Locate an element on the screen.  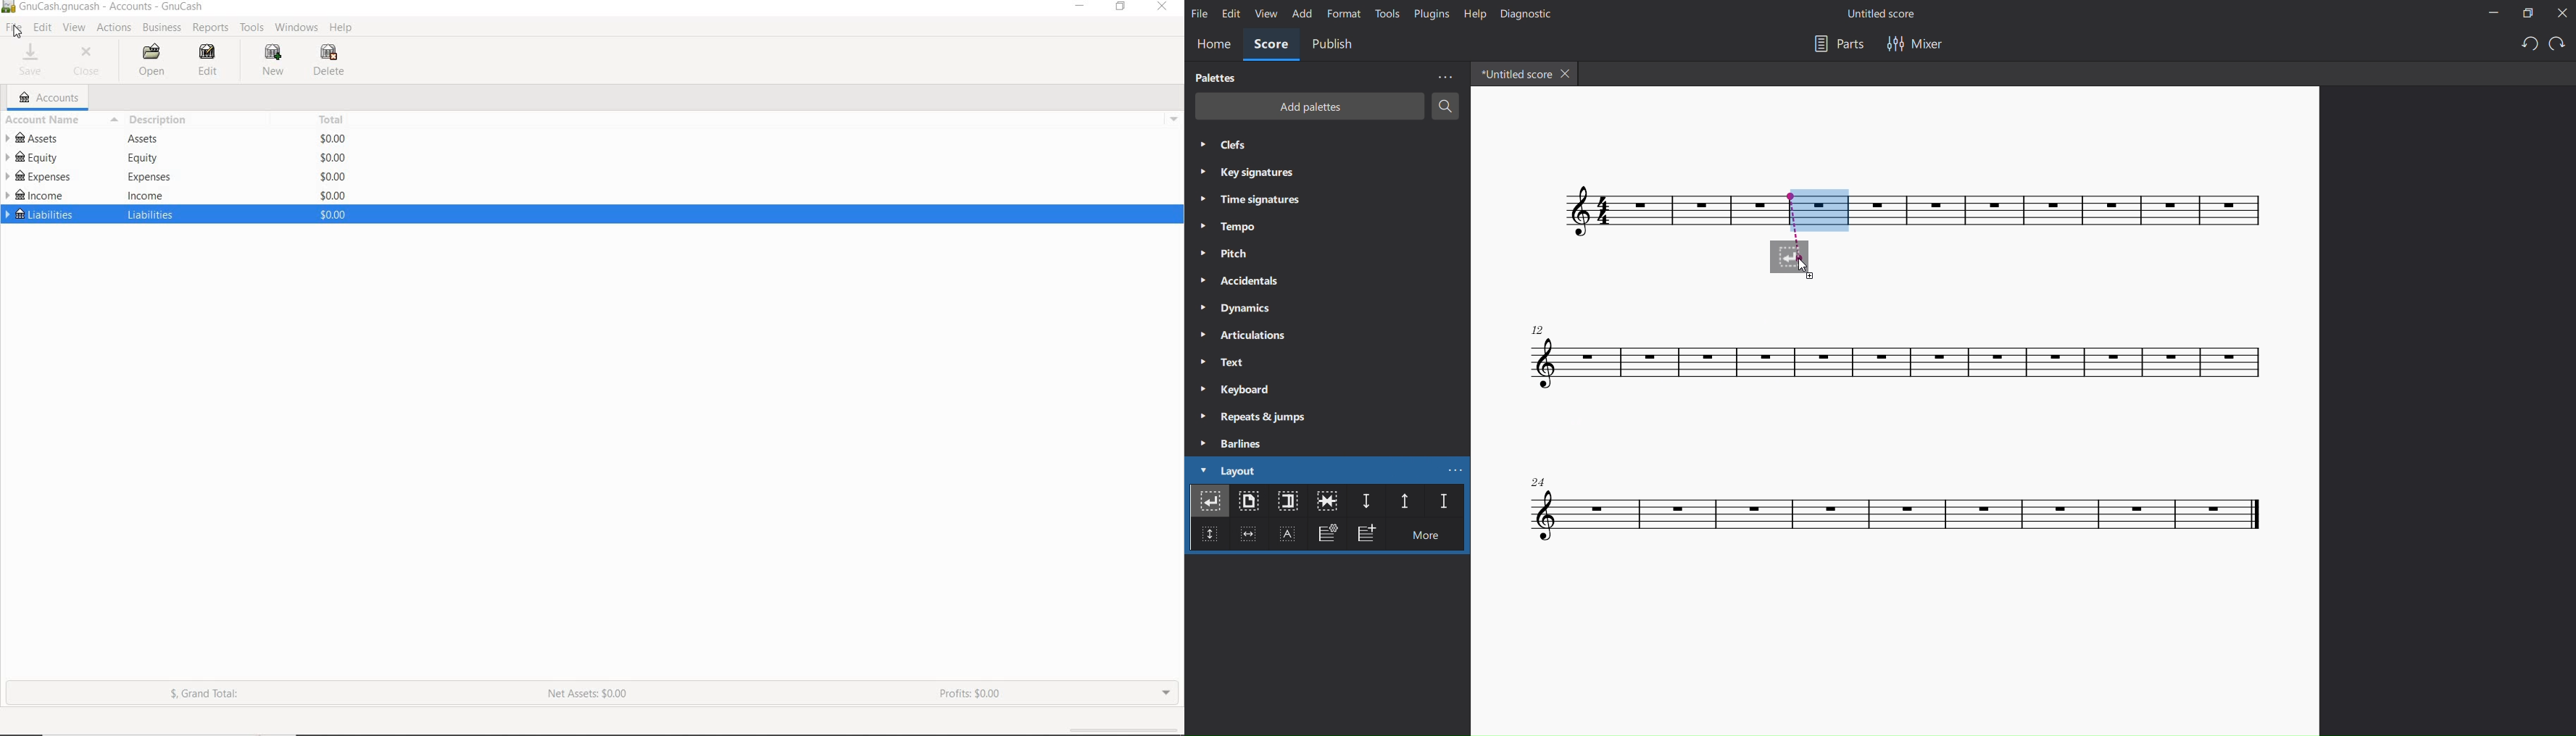
repeats and jumps is located at coordinates (1260, 417).